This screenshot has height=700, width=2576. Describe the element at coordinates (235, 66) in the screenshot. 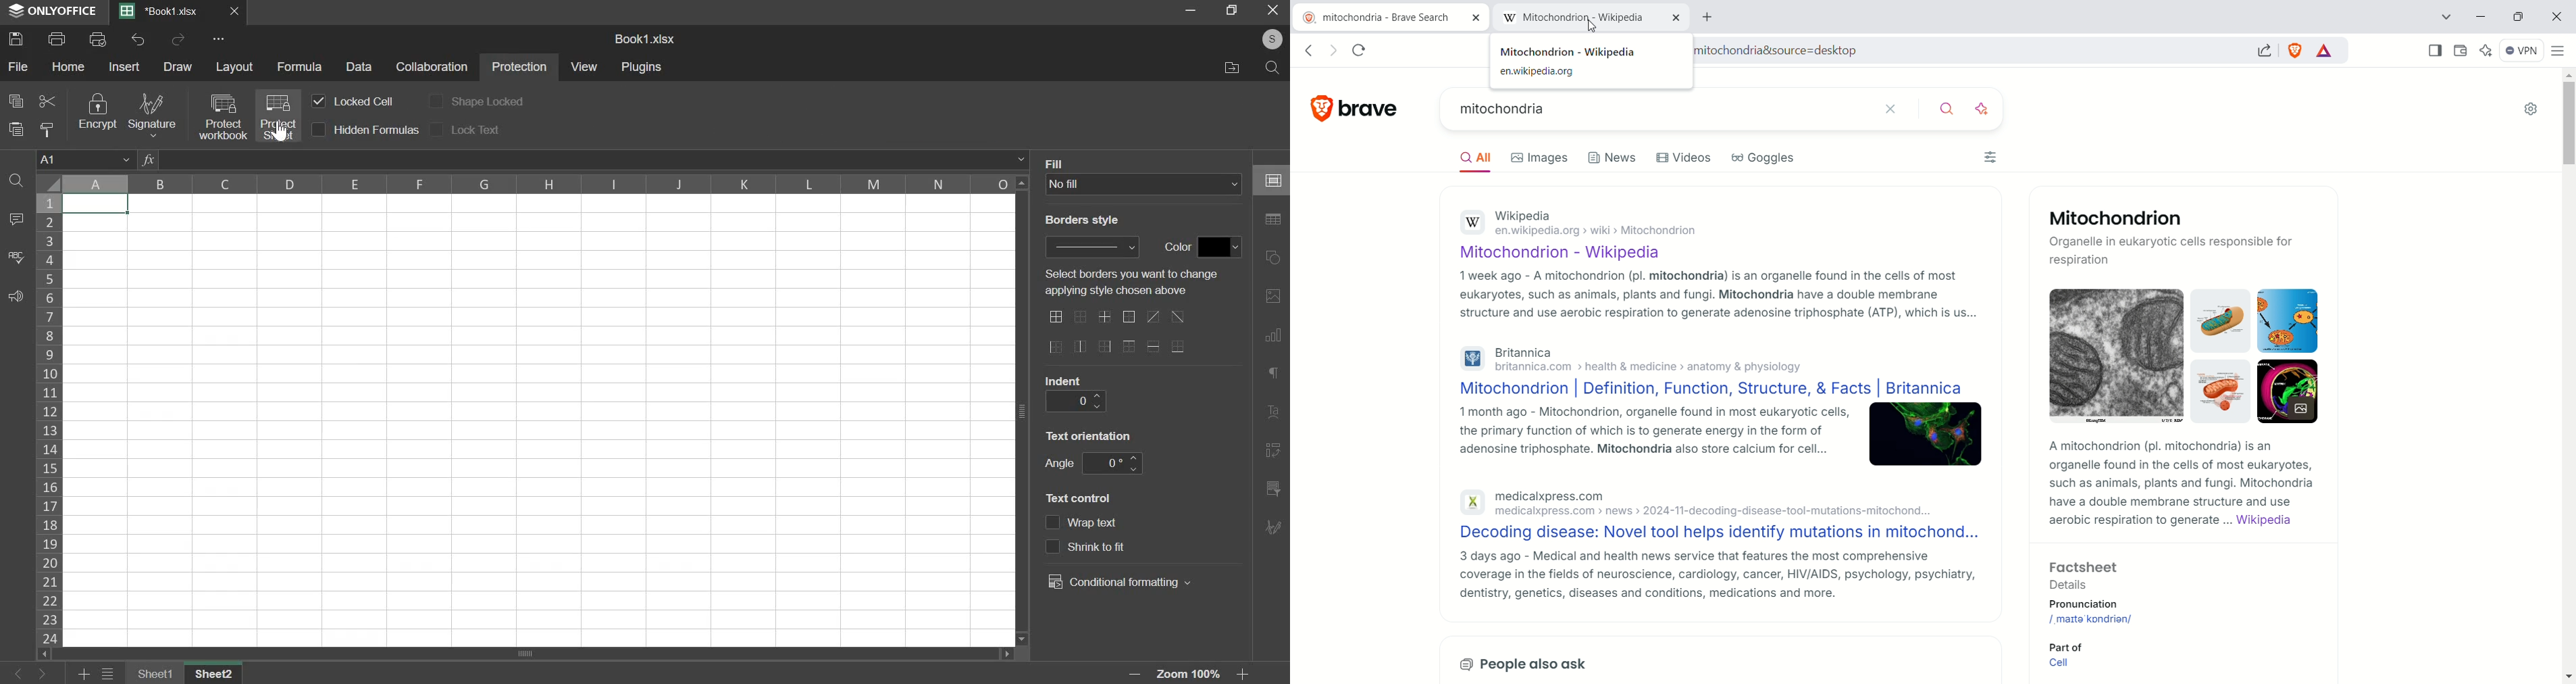

I see `layout` at that location.